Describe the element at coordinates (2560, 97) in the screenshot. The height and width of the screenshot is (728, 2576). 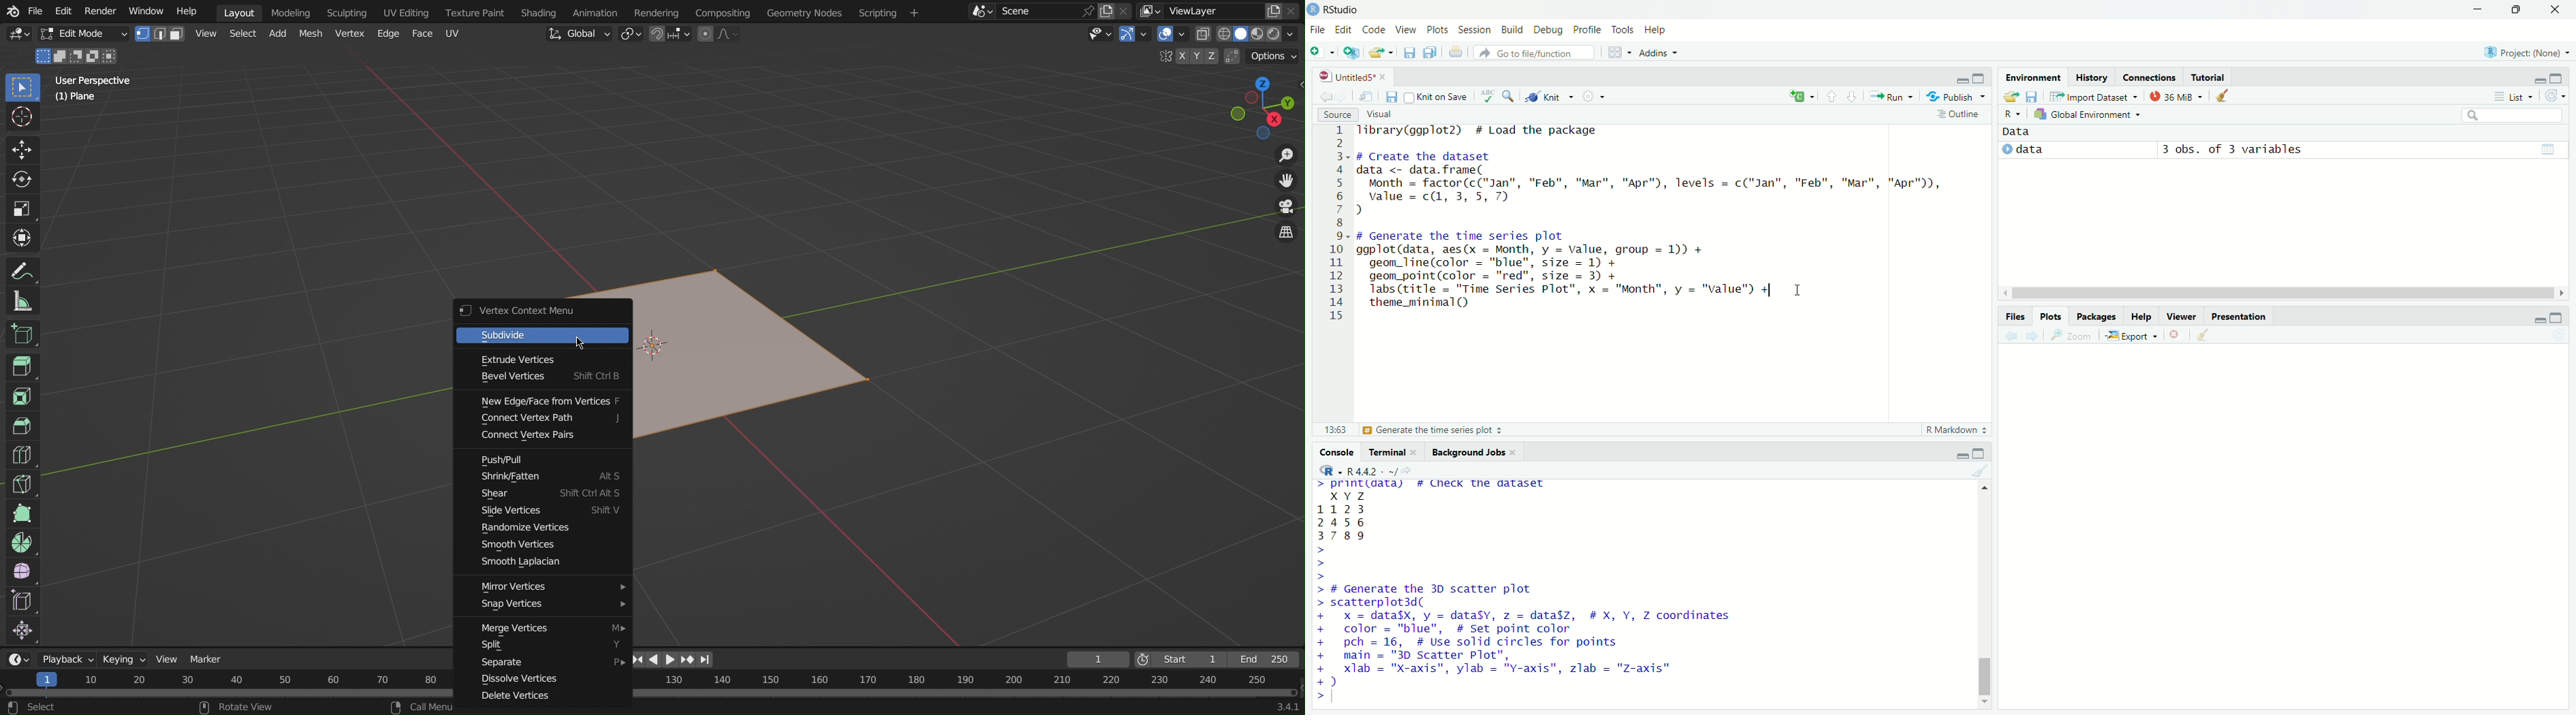
I see `refresh the list of objects in the environment` at that location.